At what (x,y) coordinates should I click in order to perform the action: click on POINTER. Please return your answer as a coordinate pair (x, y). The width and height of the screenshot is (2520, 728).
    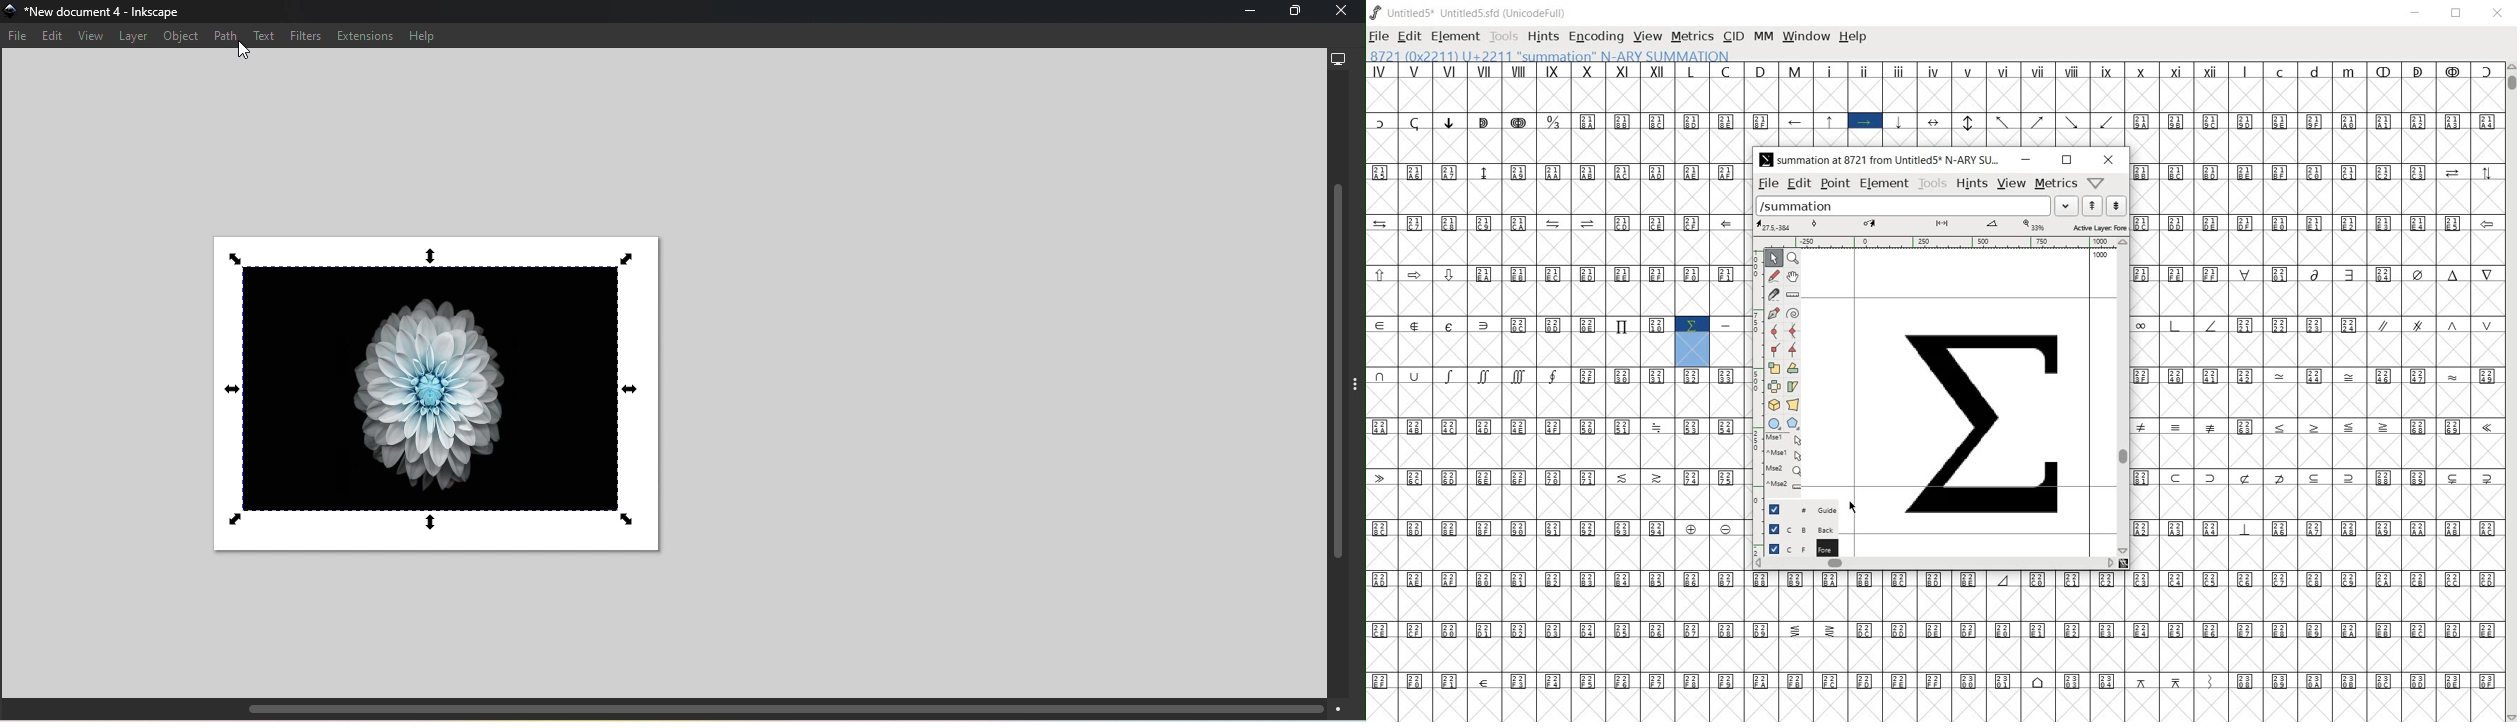
    Looking at the image, I should click on (1774, 257).